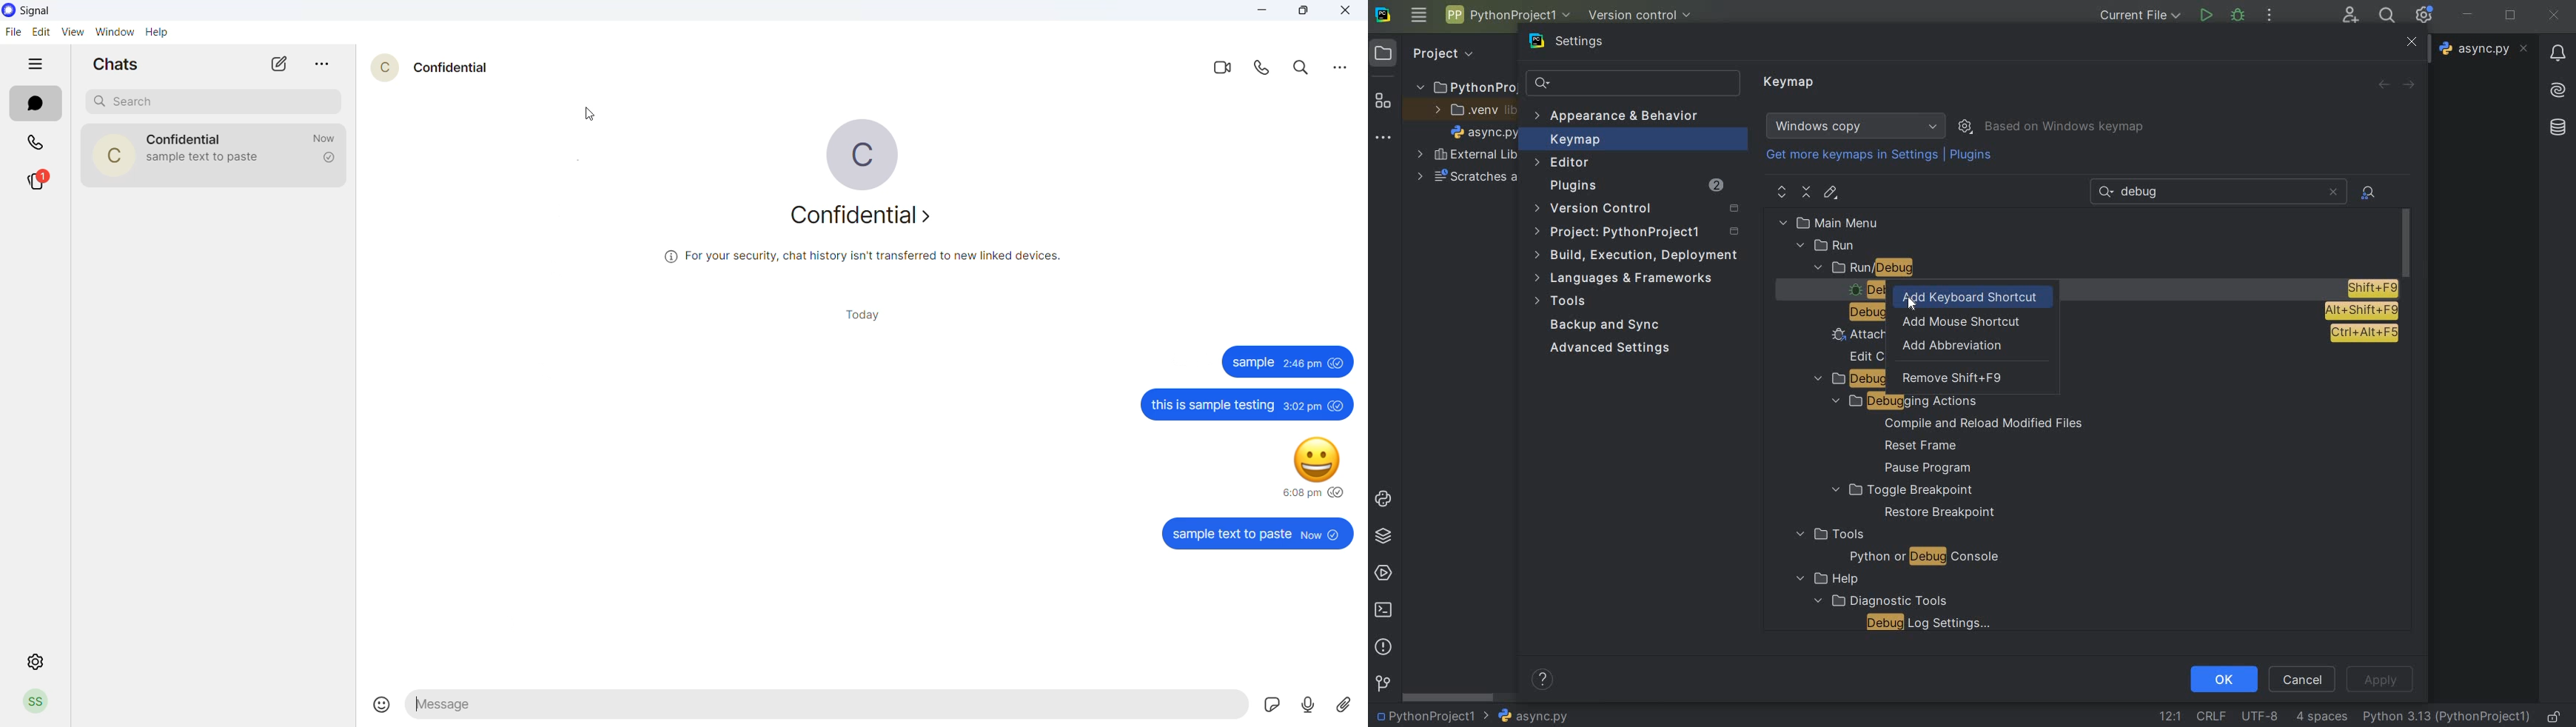 The height and width of the screenshot is (728, 2576). I want to click on contact profile picture, so click(118, 157).